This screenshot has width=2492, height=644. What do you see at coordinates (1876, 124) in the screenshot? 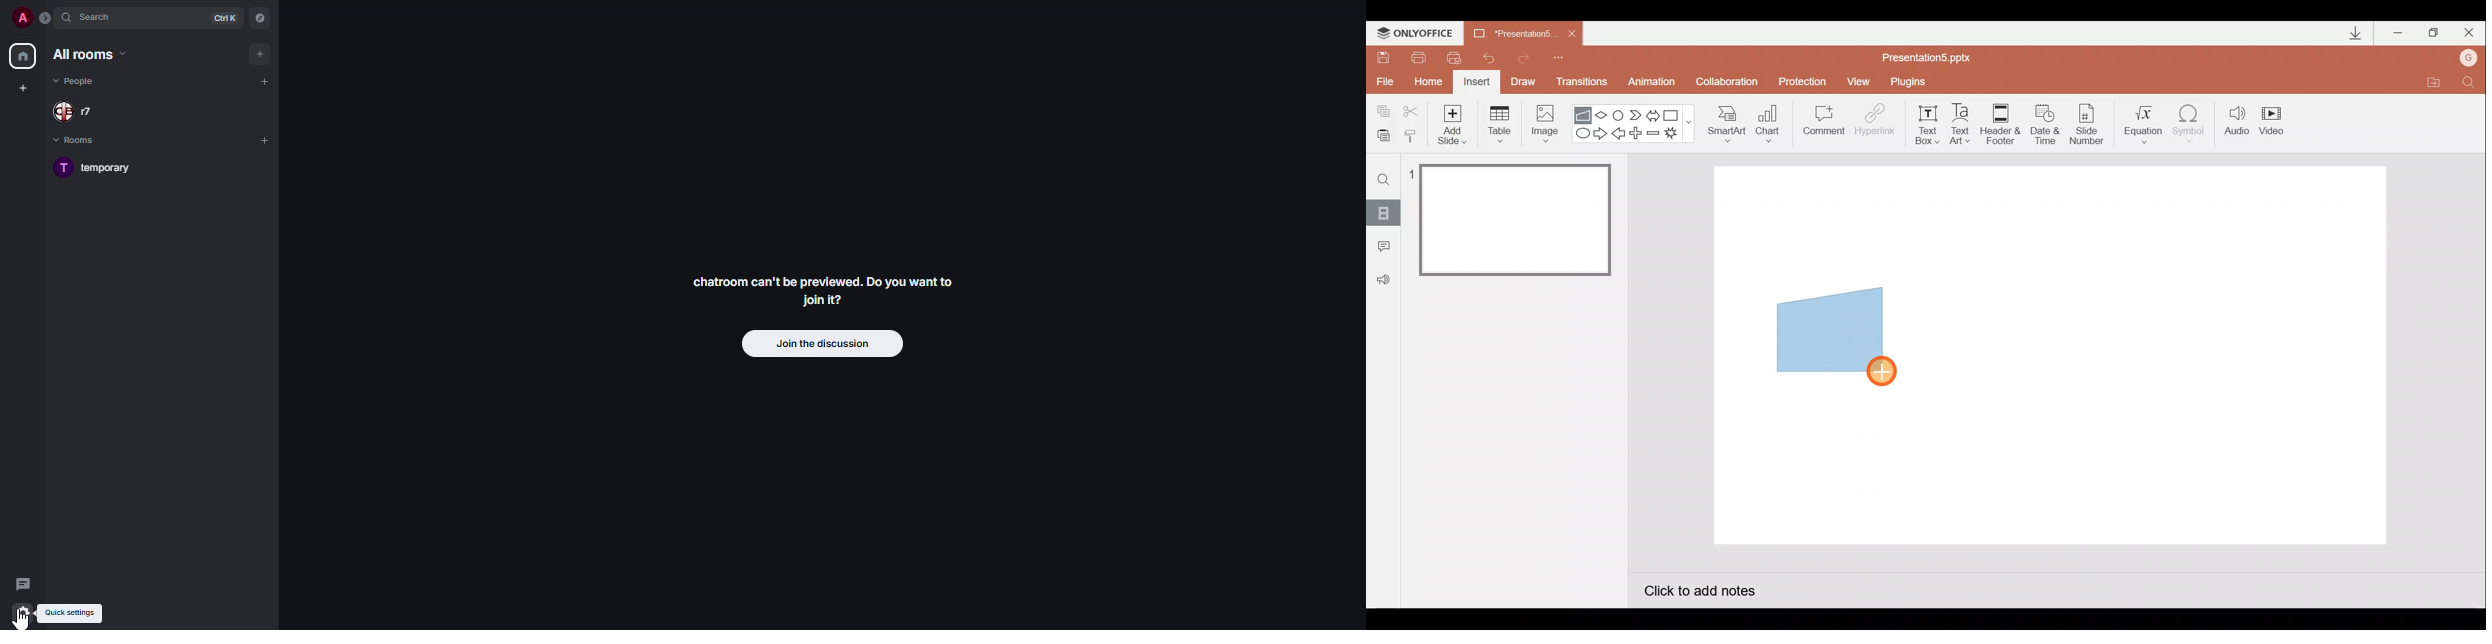
I see `Hyperlink` at bounding box center [1876, 124].